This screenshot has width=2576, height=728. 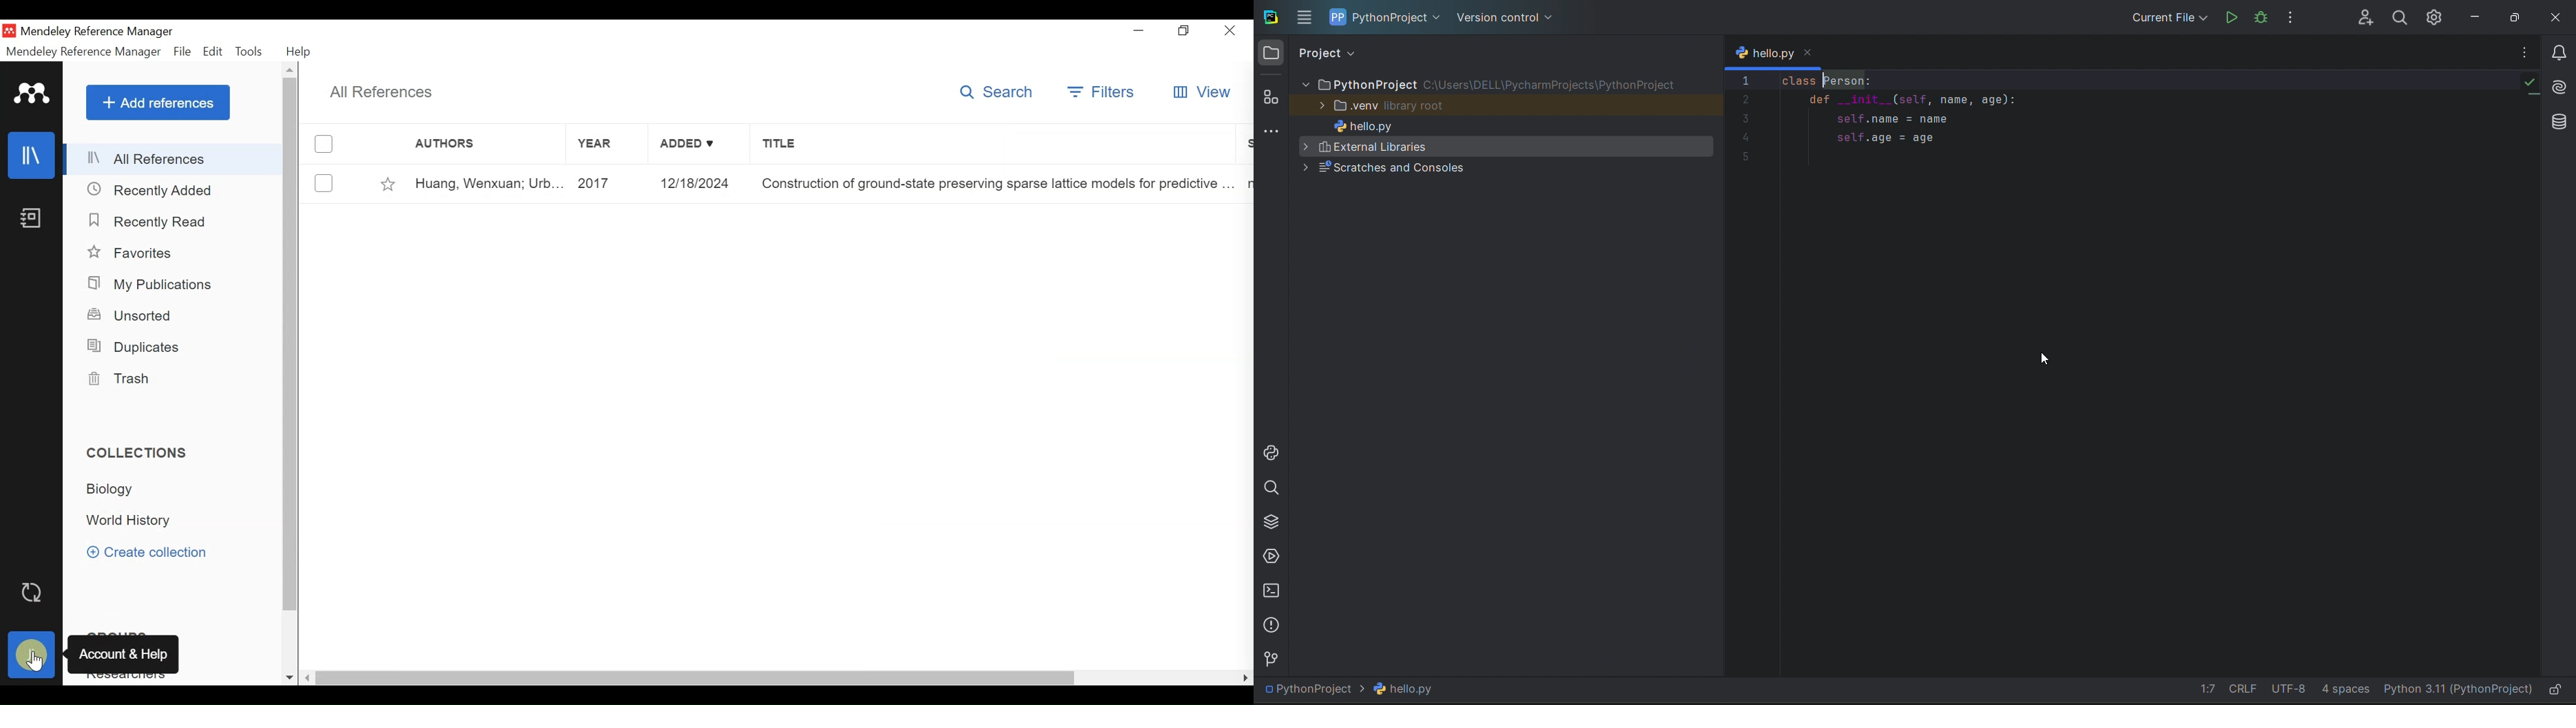 What do you see at coordinates (213, 52) in the screenshot?
I see `Edit` at bounding box center [213, 52].